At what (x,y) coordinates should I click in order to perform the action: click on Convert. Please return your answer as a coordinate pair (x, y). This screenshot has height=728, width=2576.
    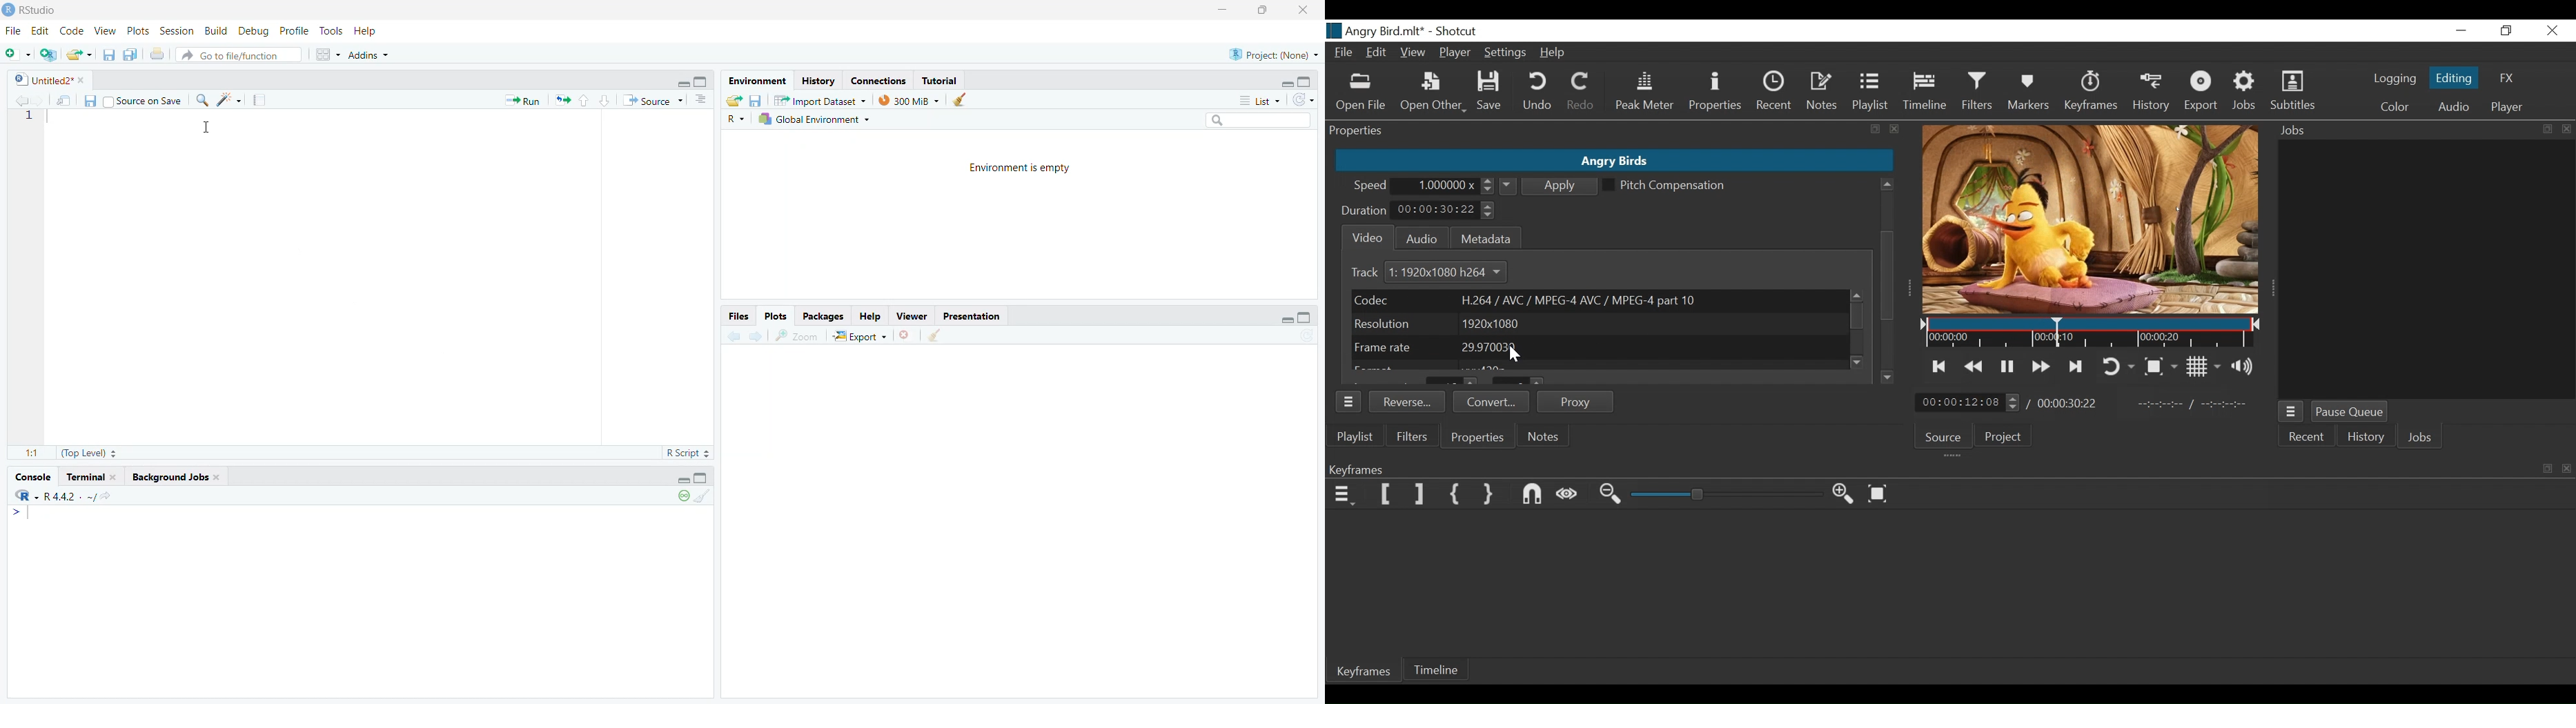
    Looking at the image, I should click on (1490, 402).